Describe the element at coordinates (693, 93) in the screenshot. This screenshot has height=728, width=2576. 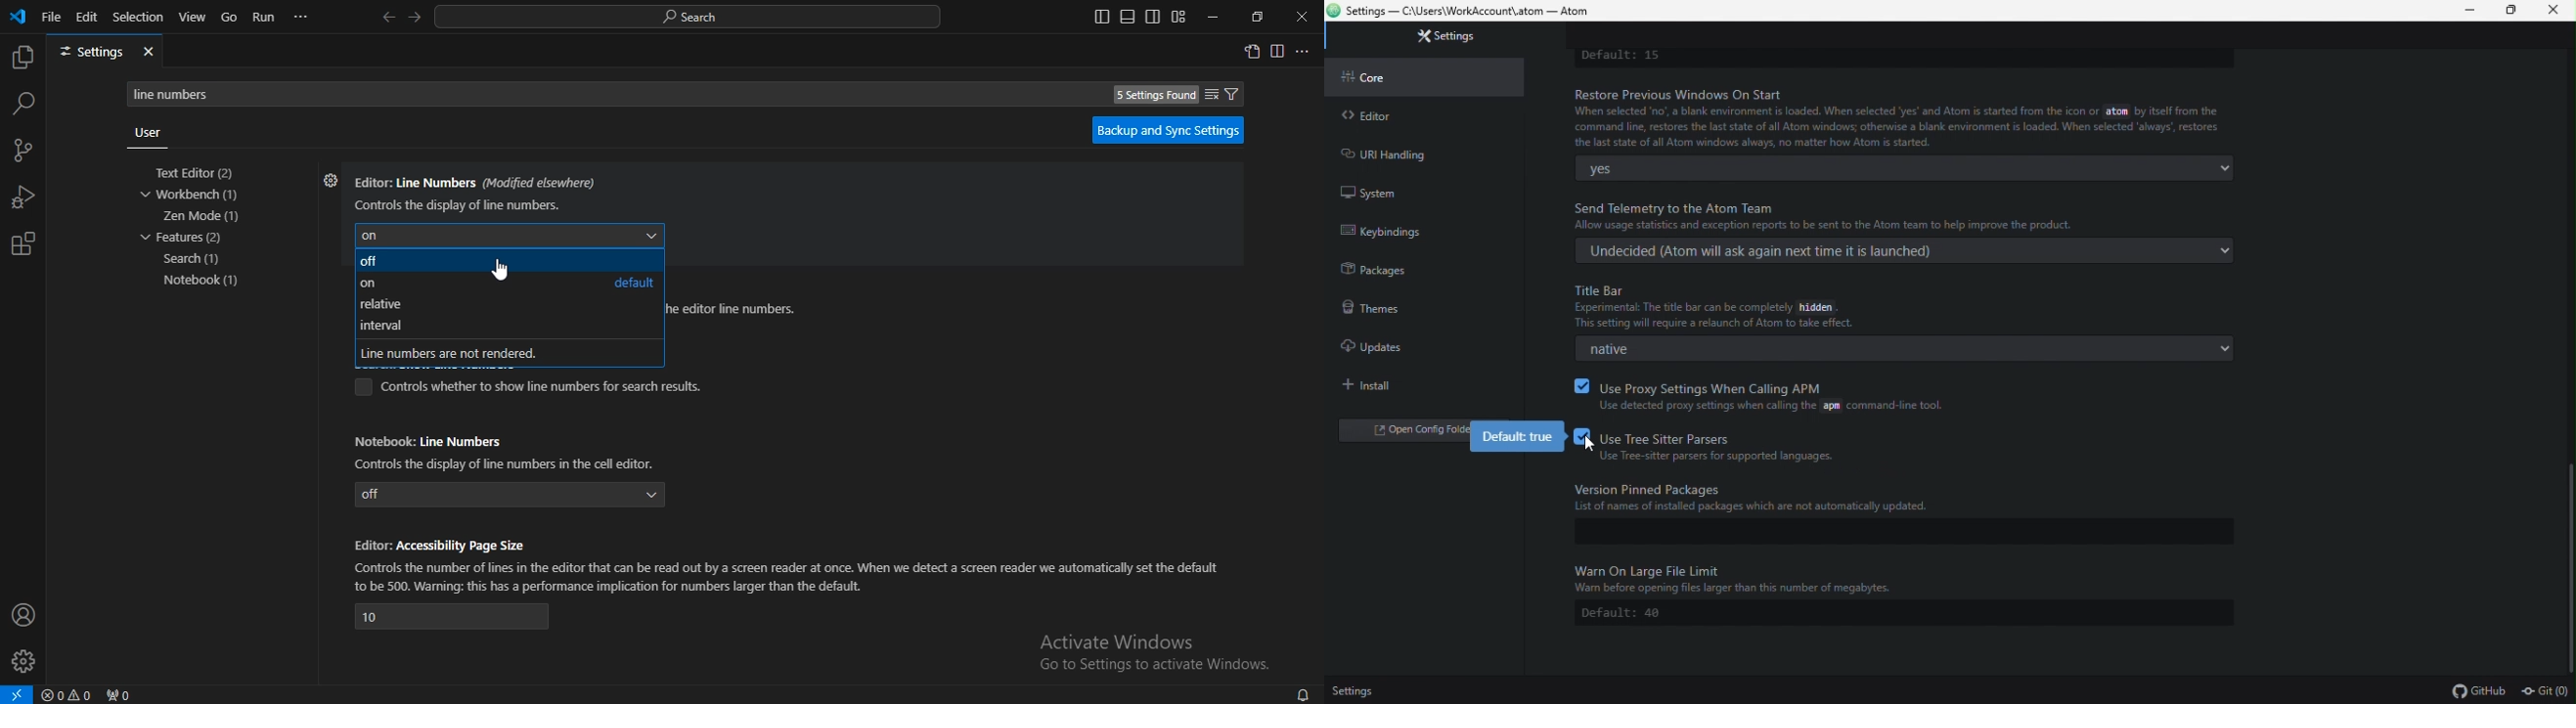
I see `search settings` at that location.